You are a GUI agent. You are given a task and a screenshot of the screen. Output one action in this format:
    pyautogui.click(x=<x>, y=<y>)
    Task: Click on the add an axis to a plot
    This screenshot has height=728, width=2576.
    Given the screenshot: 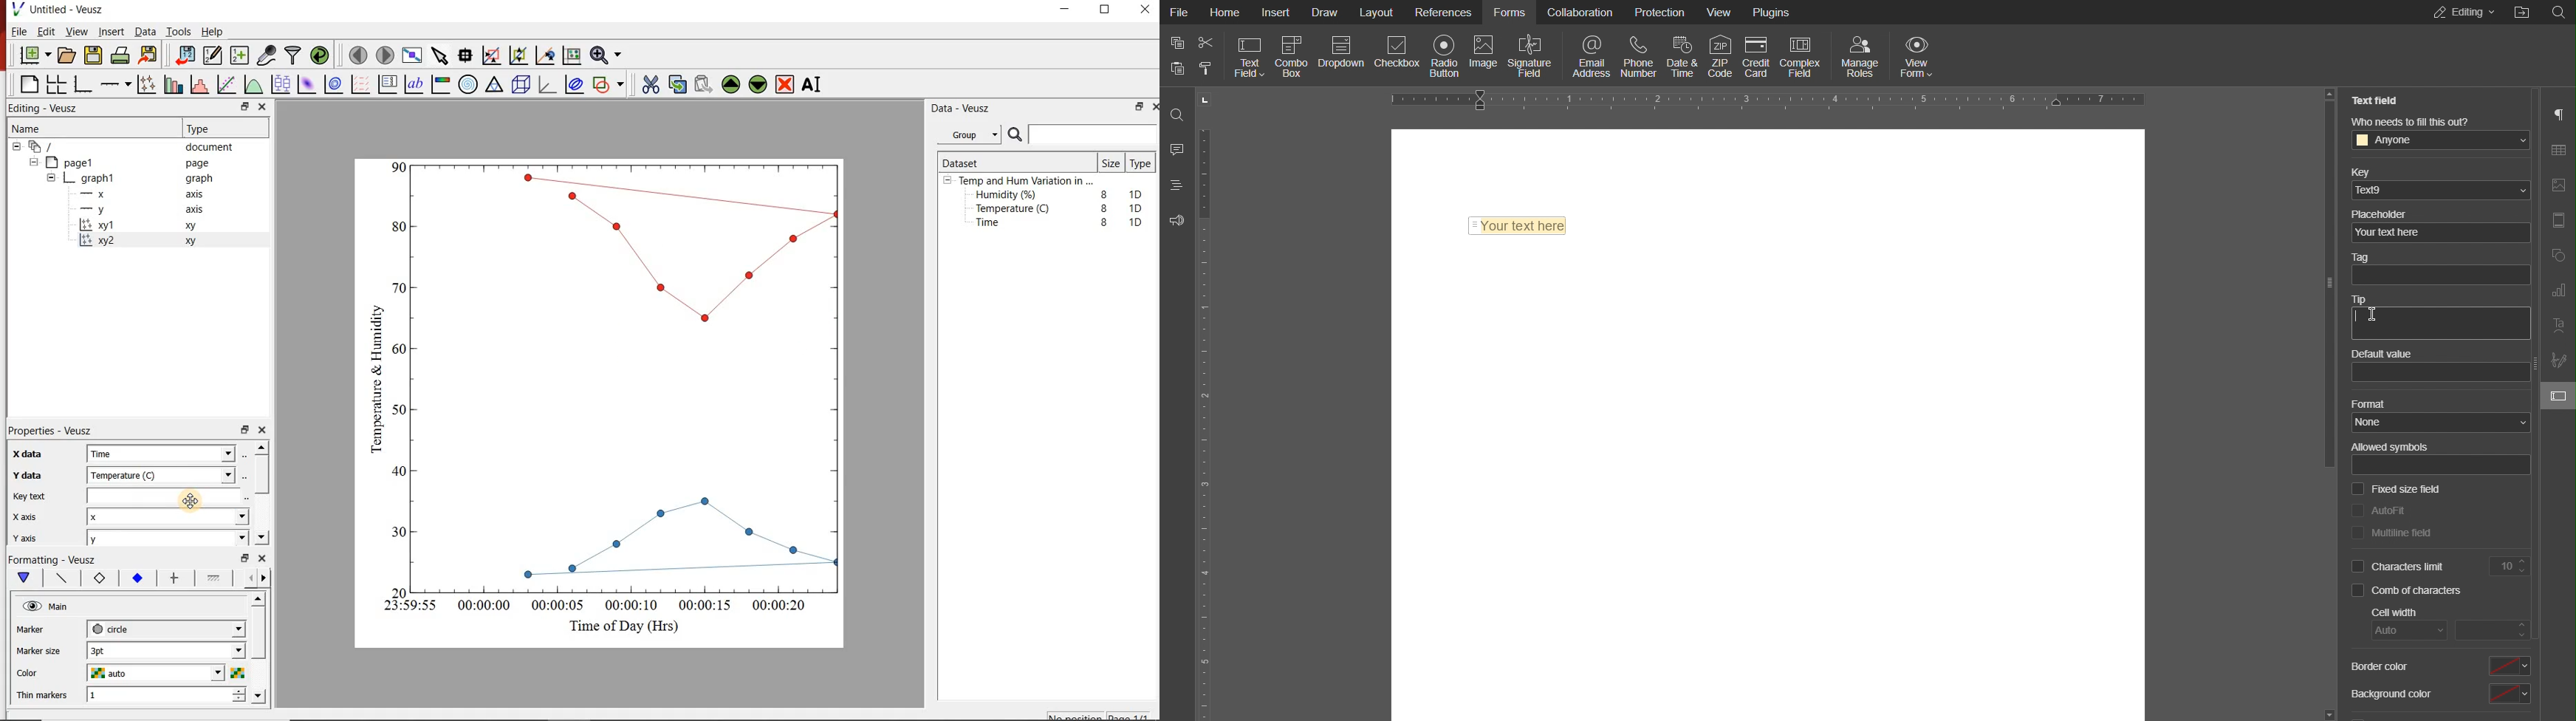 What is the action you would take?
    pyautogui.click(x=117, y=83)
    